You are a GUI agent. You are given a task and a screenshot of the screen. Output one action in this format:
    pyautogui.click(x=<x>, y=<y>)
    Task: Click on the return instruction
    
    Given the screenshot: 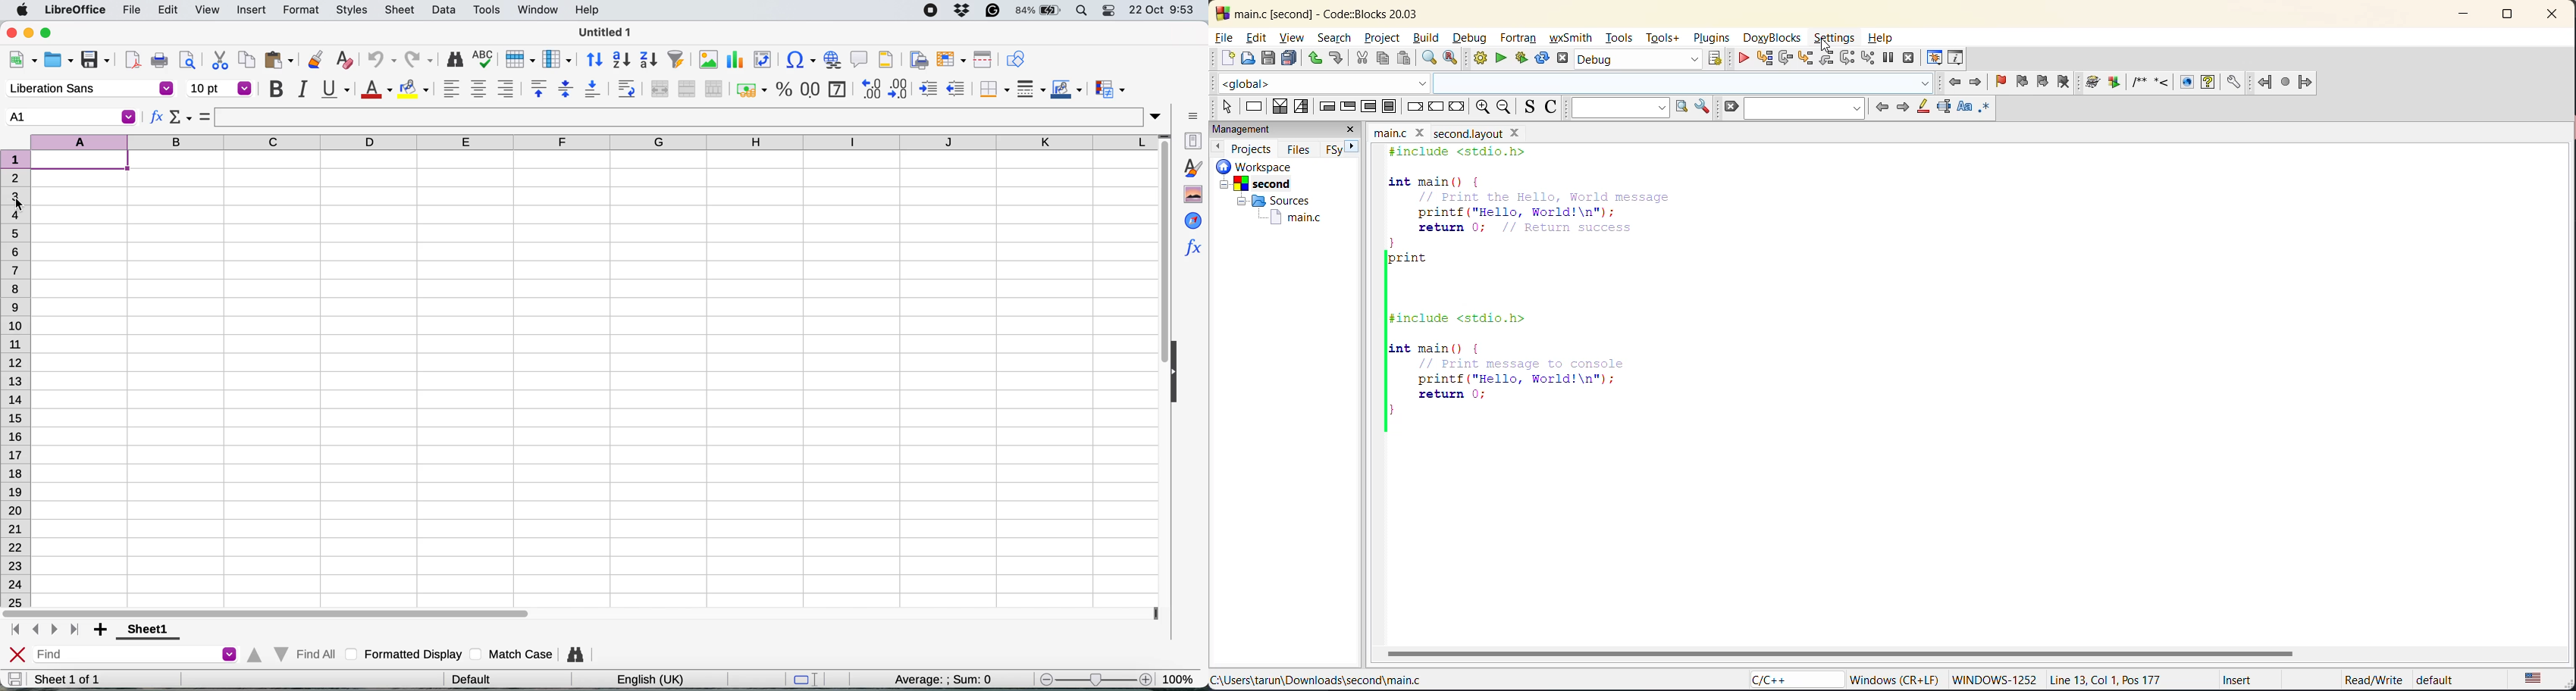 What is the action you would take?
    pyautogui.click(x=1456, y=108)
    